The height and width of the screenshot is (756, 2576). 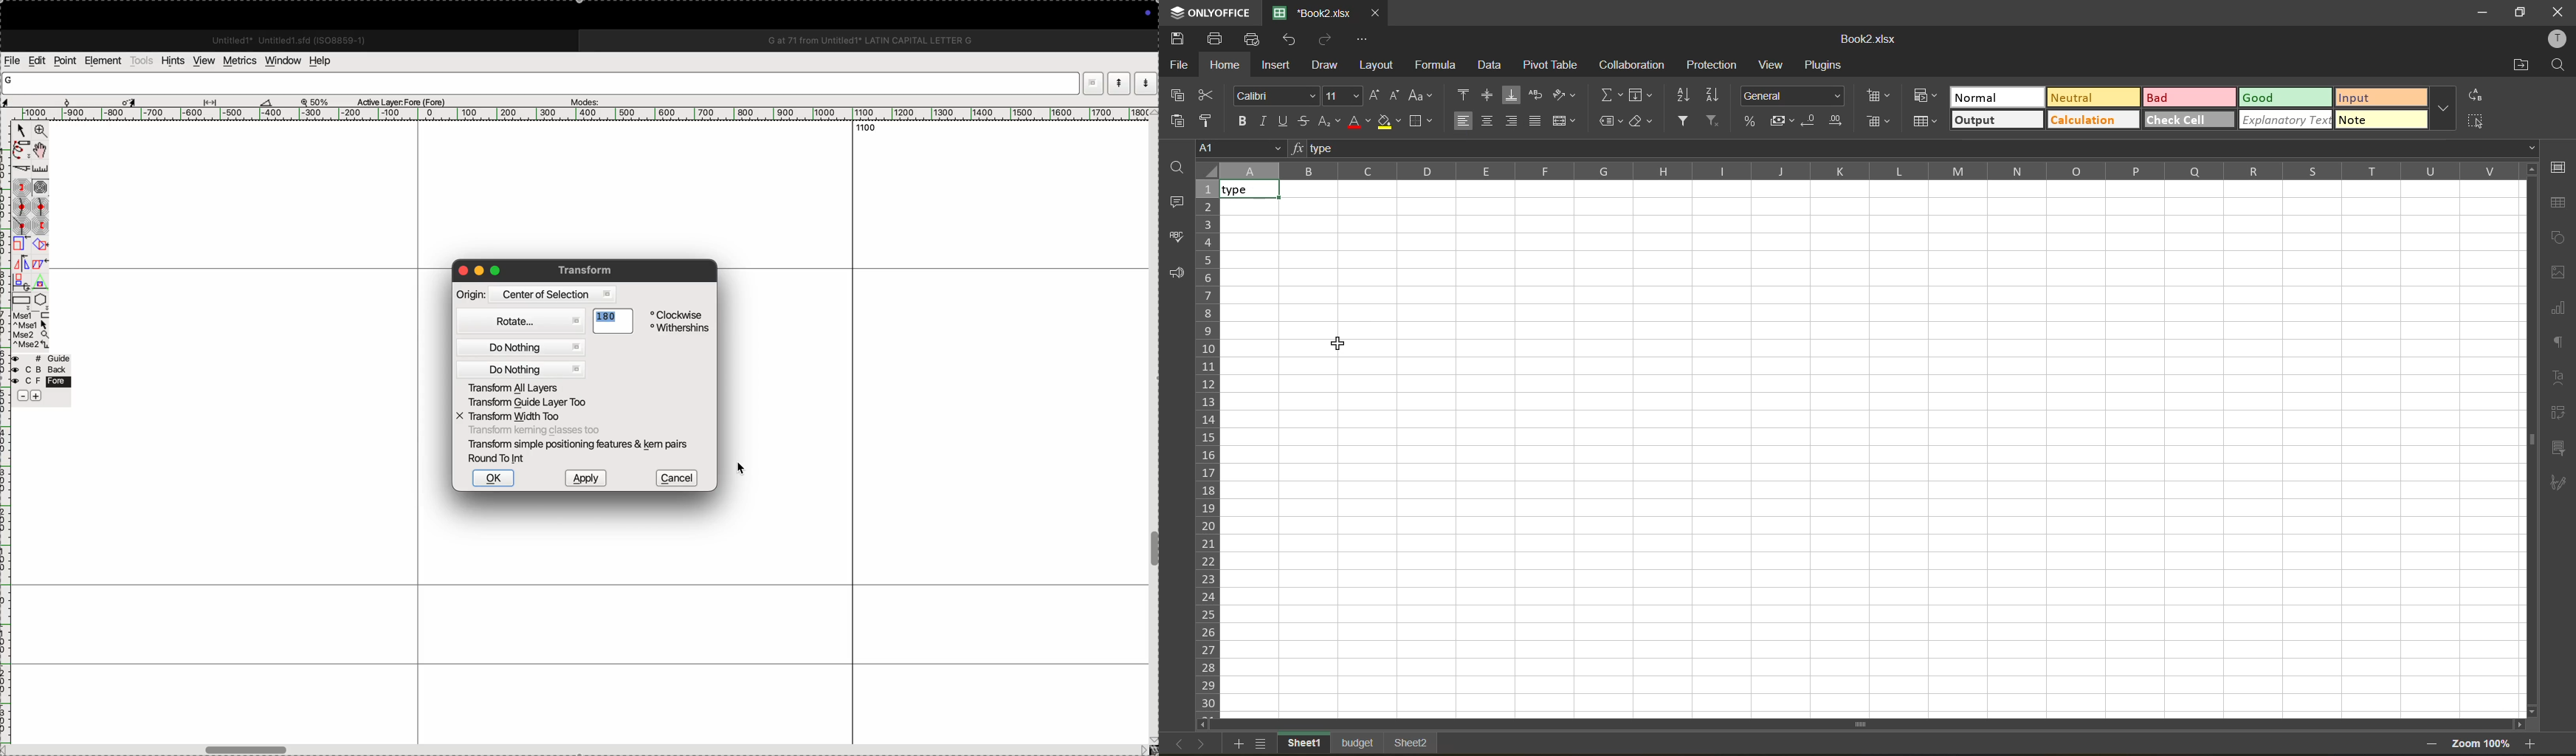 What do you see at coordinates (1235, 743) in the screenshot?
I see `add sheet` at bounding box center [1235, 743].